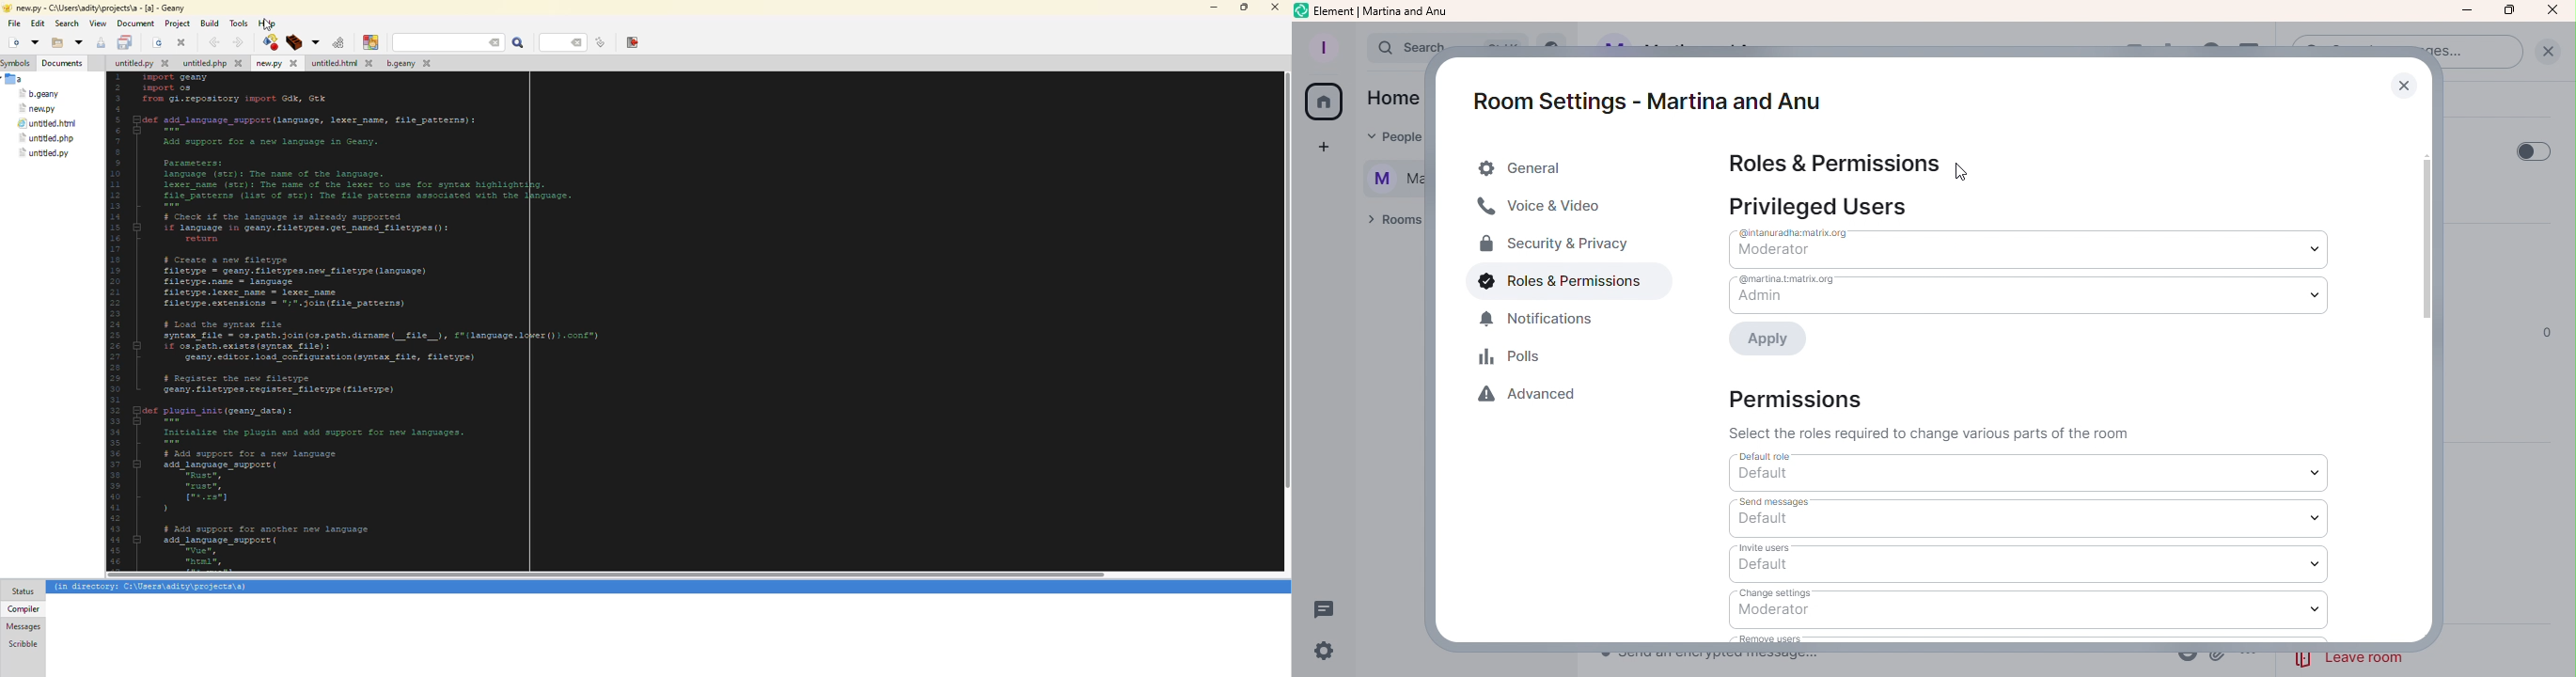 The height and width of the screenshot is (700, 2576). Describe the element at coordinates (1515, 359) in the screenshot. I see `Polls` at that location.